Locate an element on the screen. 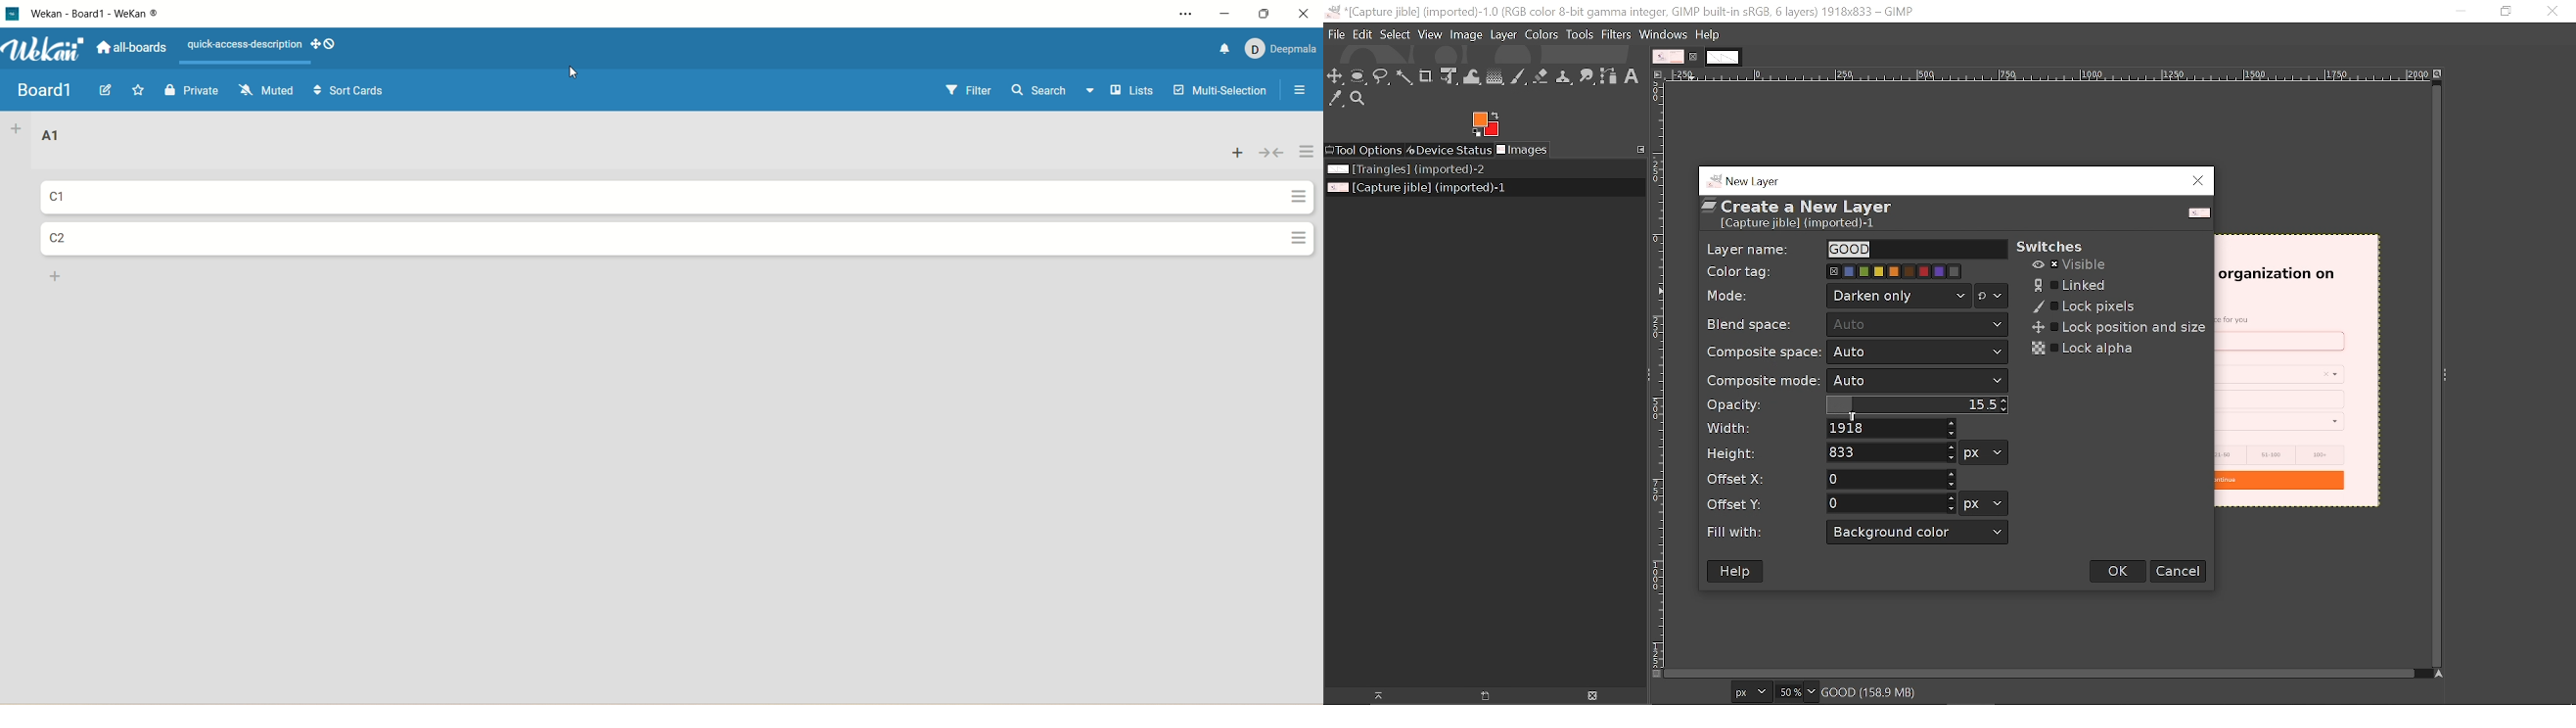 The image size is (2576, 728). all boards is located at coordinates (136, 51).